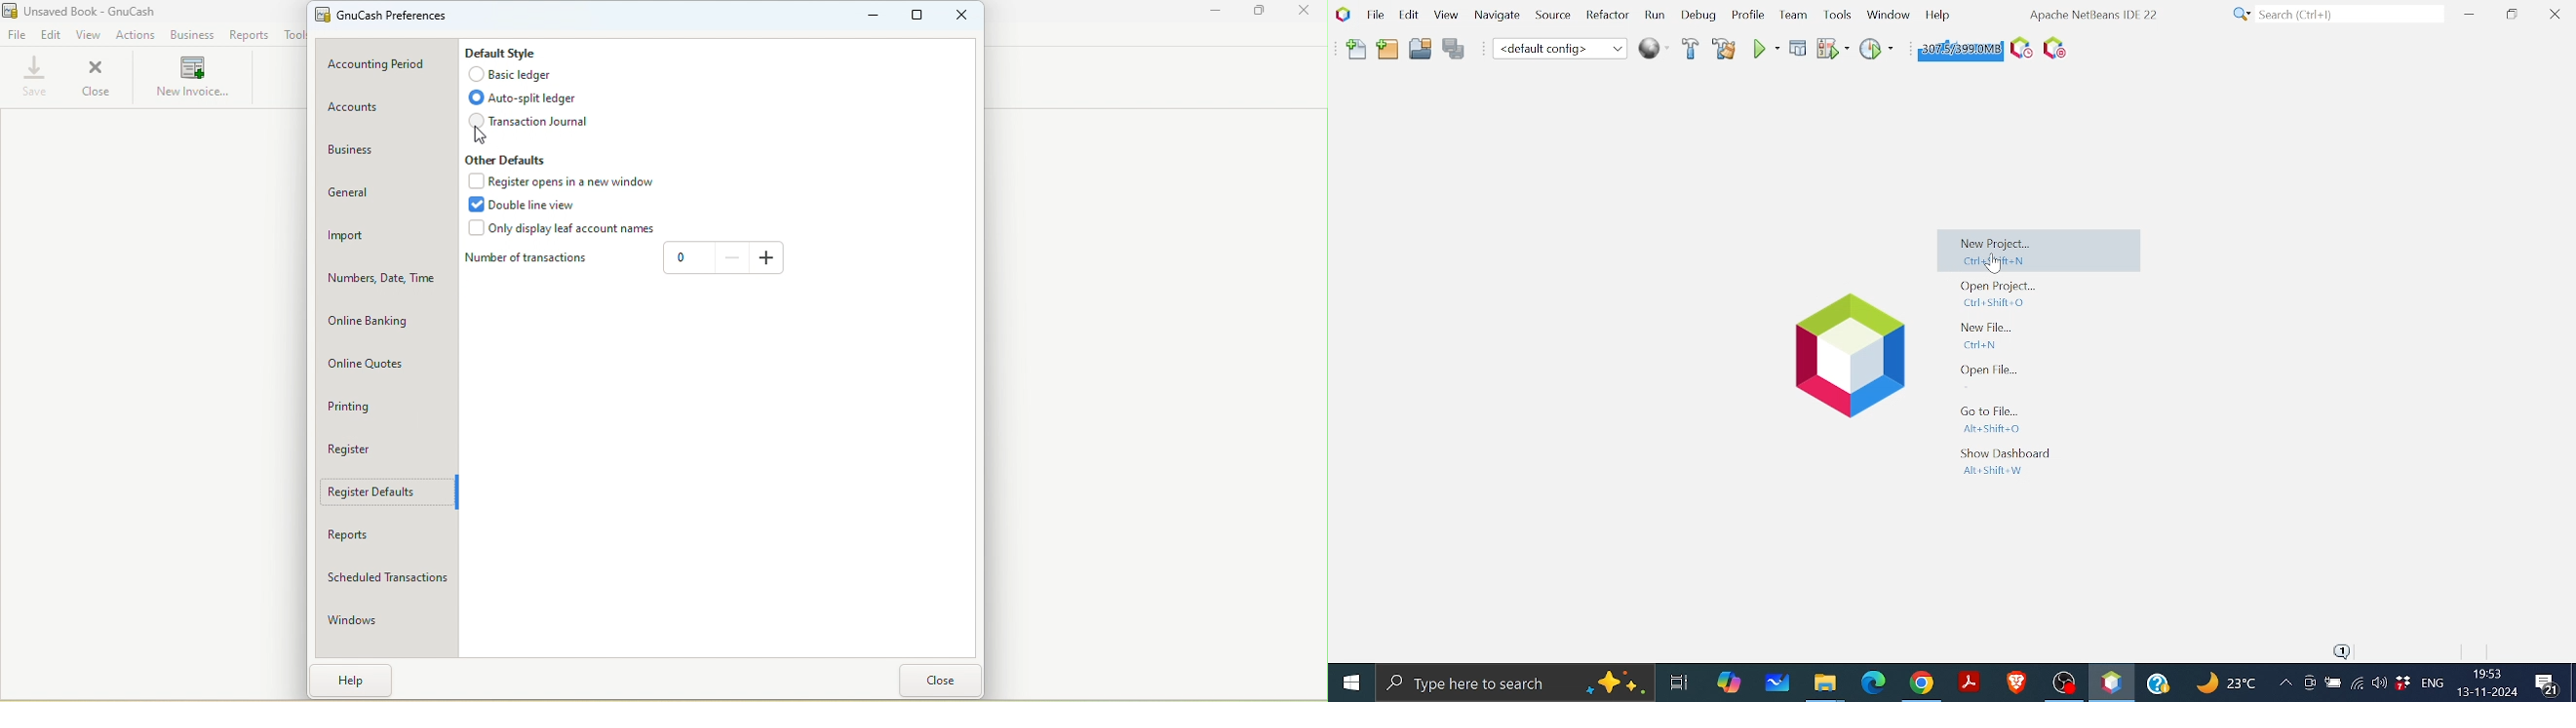  Describe the element at coordinates (389, 325) in the screenshot. I see `Online banking` at that location.